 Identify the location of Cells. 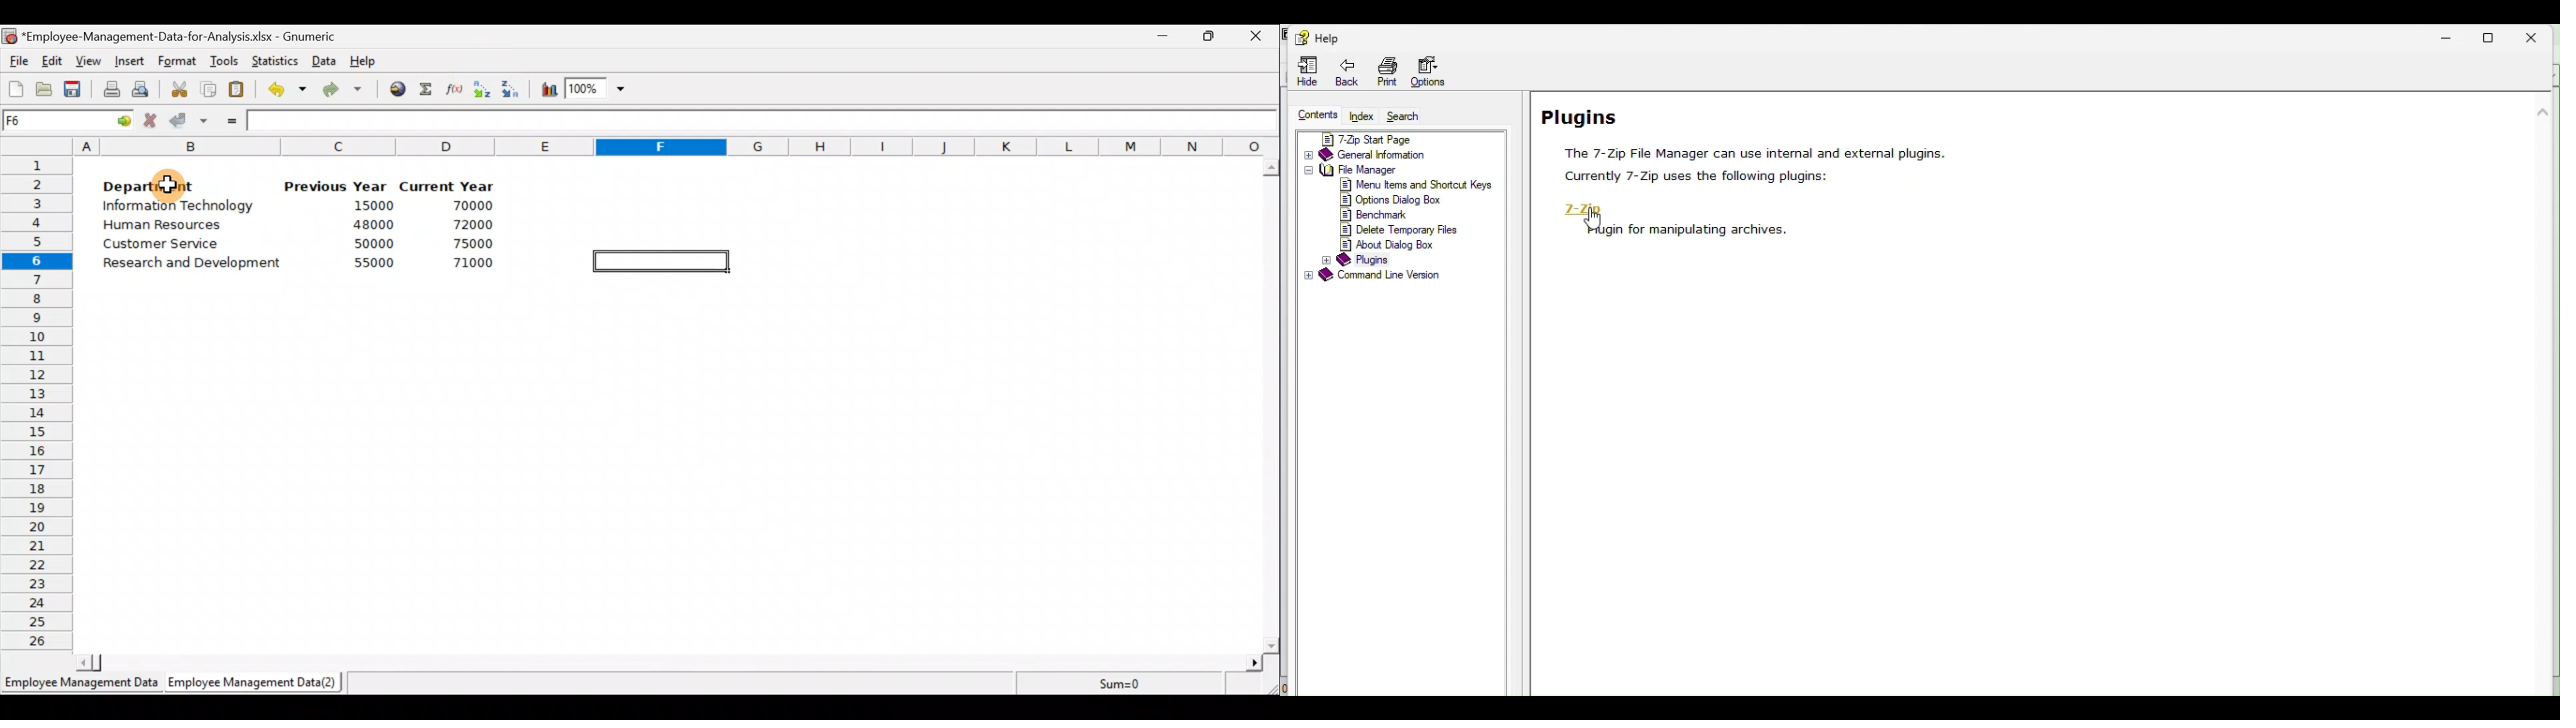
(669, 469).